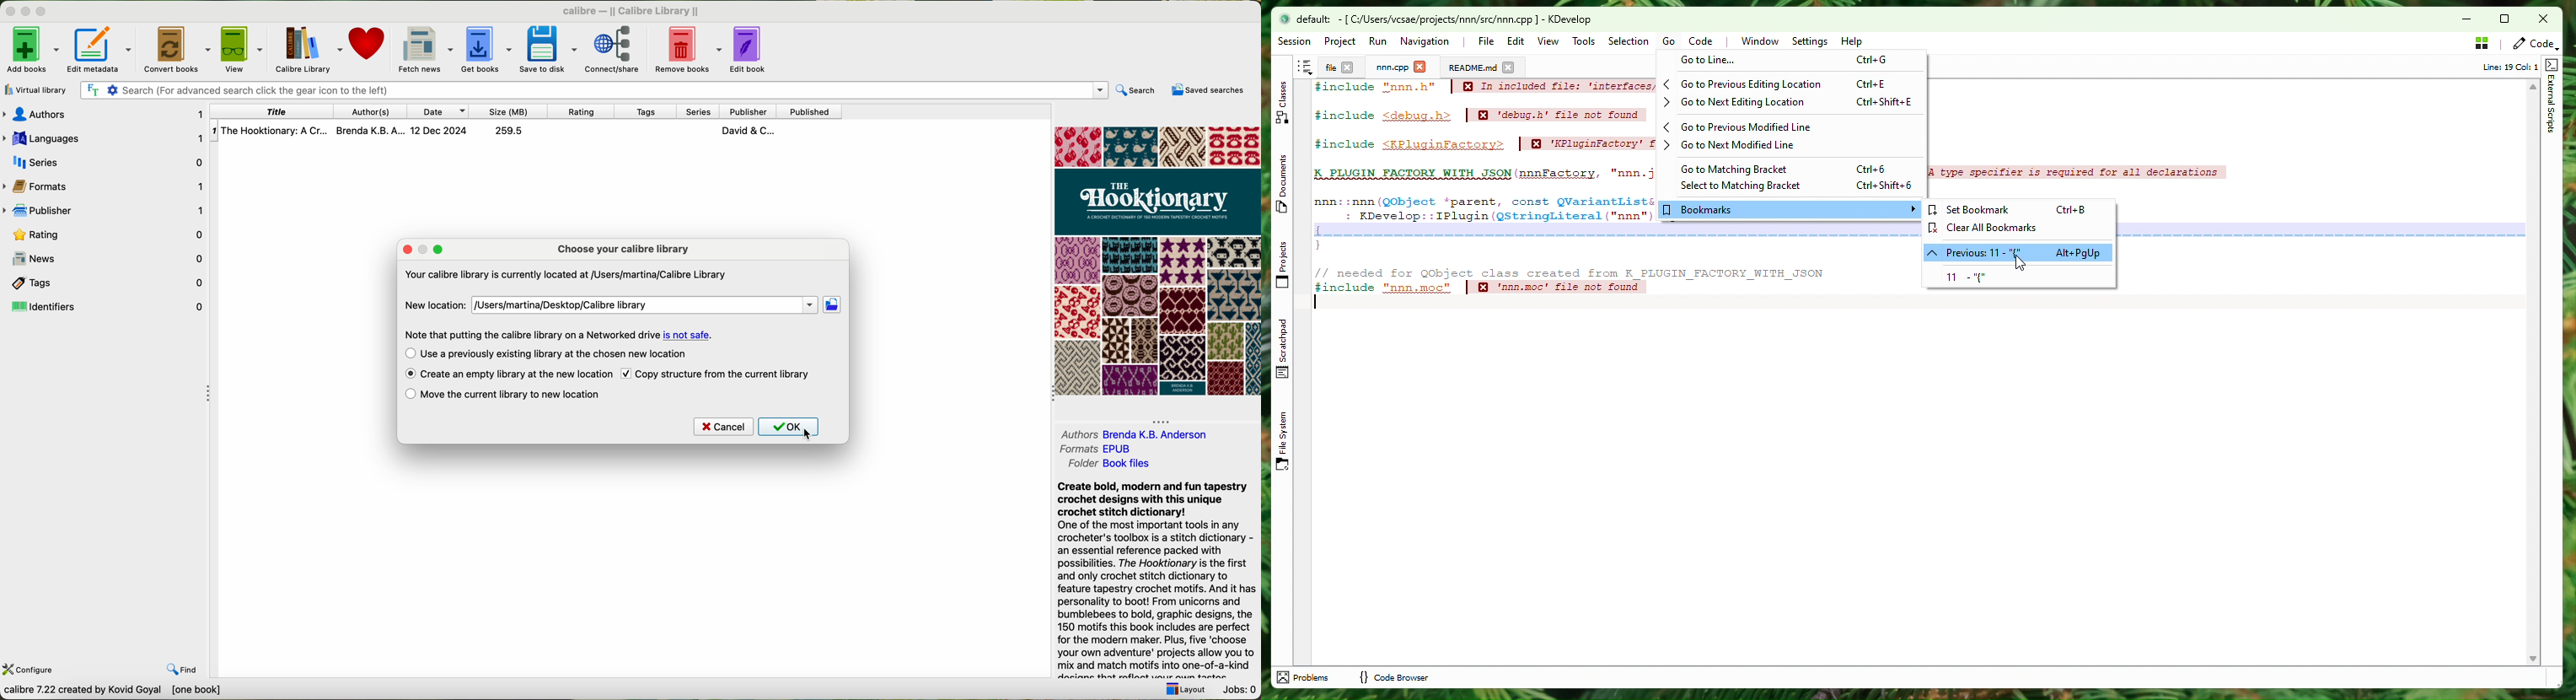 The image size is (2576, 700). Describe the element at coordinates (113, 258) in the screenshot. I see `news` at that location.